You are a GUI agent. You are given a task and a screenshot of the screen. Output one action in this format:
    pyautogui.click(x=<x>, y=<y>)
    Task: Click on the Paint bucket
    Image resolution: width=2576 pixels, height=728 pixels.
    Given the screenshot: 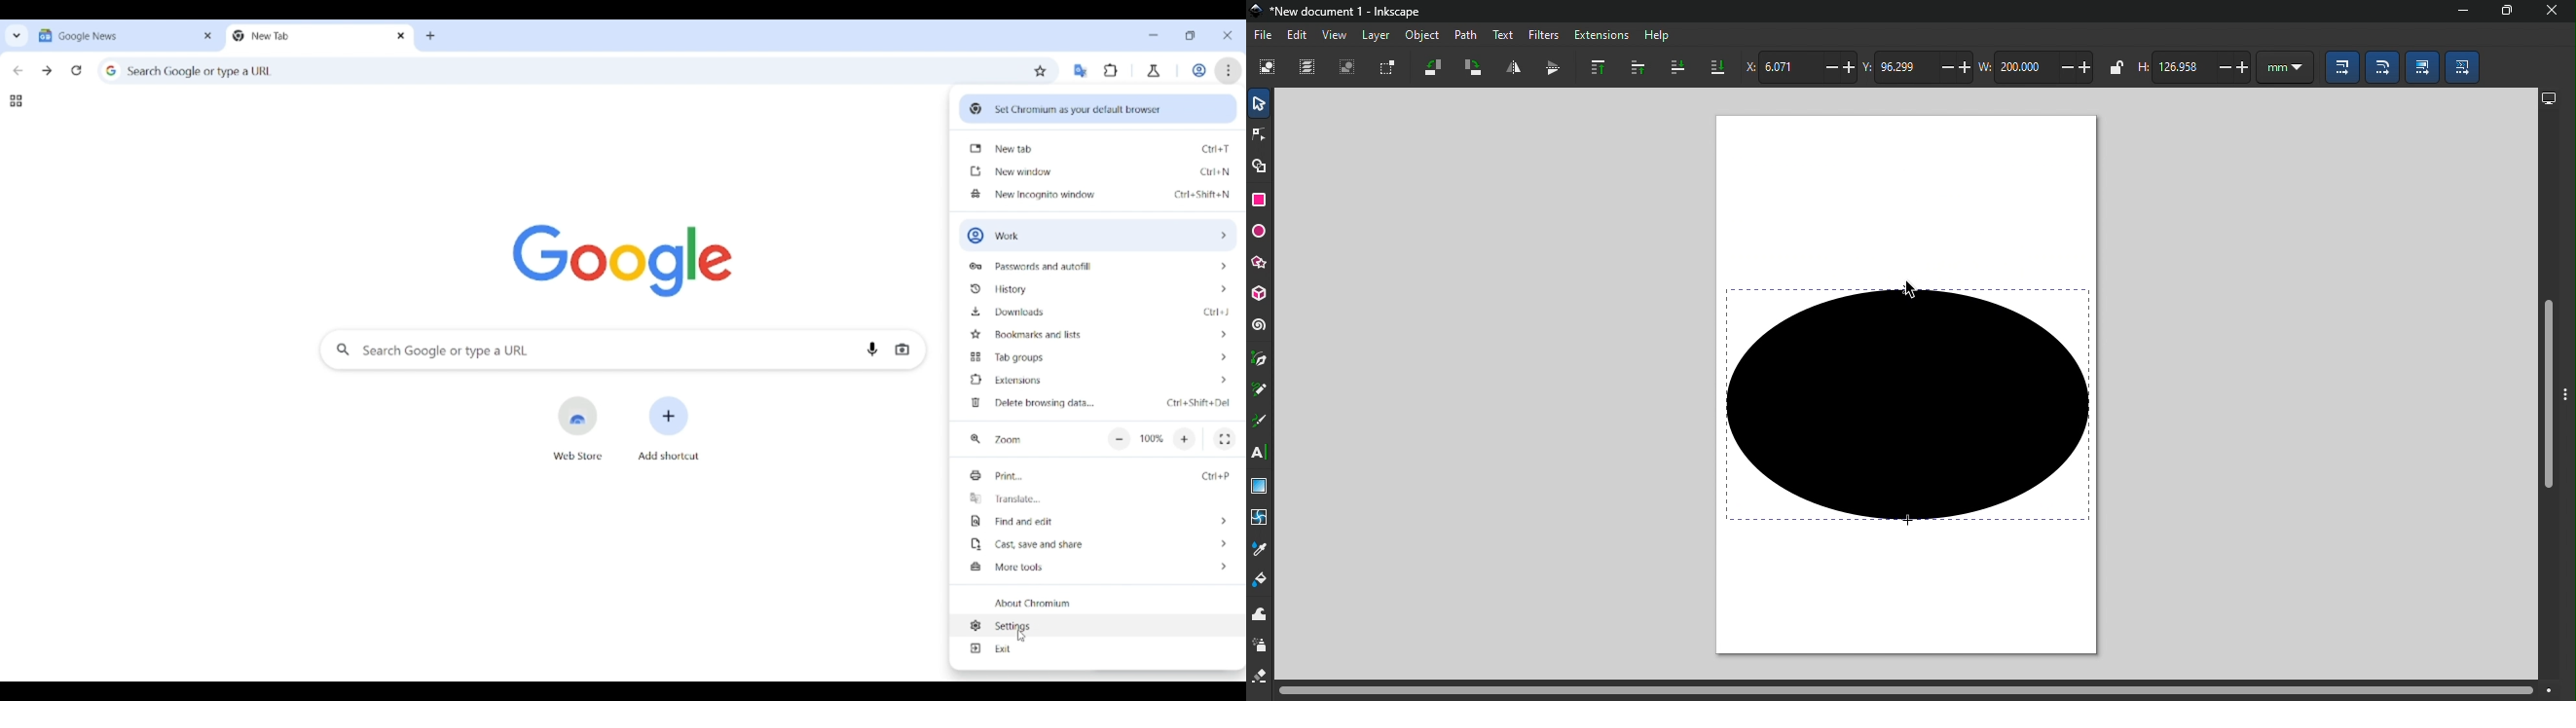 What is the action you would take?
    pyautogui.click(x=1261, y=580)
    